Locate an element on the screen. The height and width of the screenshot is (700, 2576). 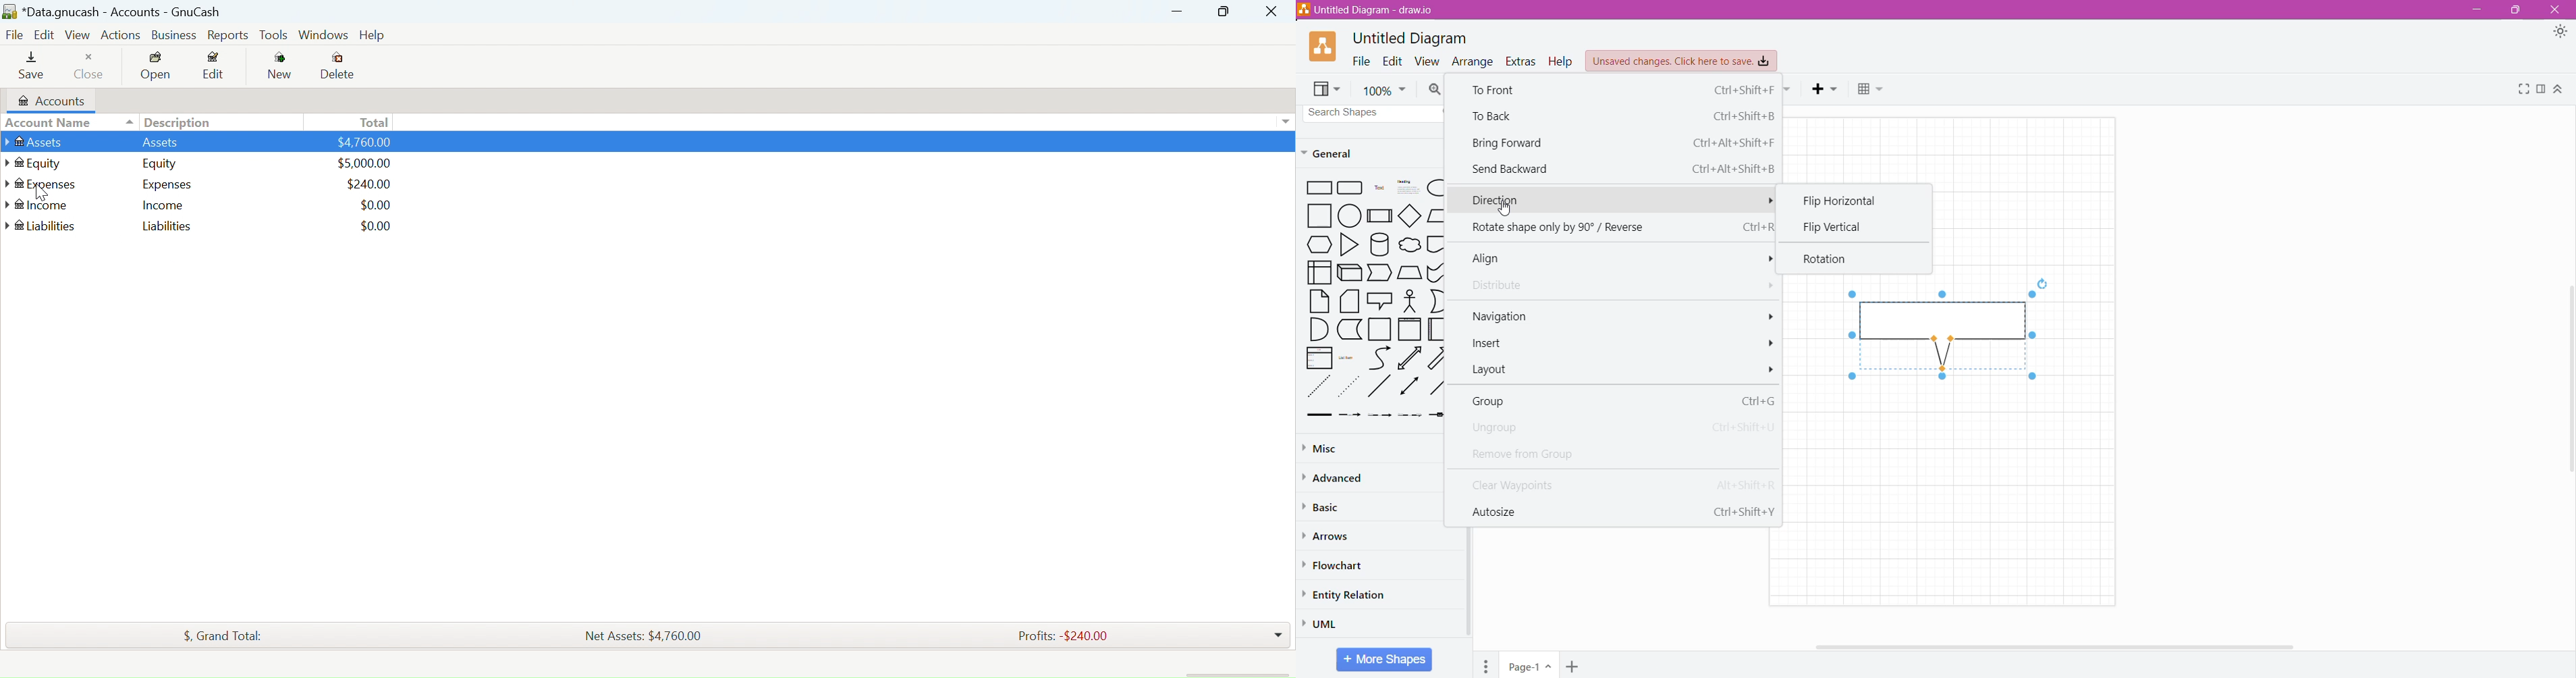
Net Assets: $4,760.00 is located at coordinates (643, 635).